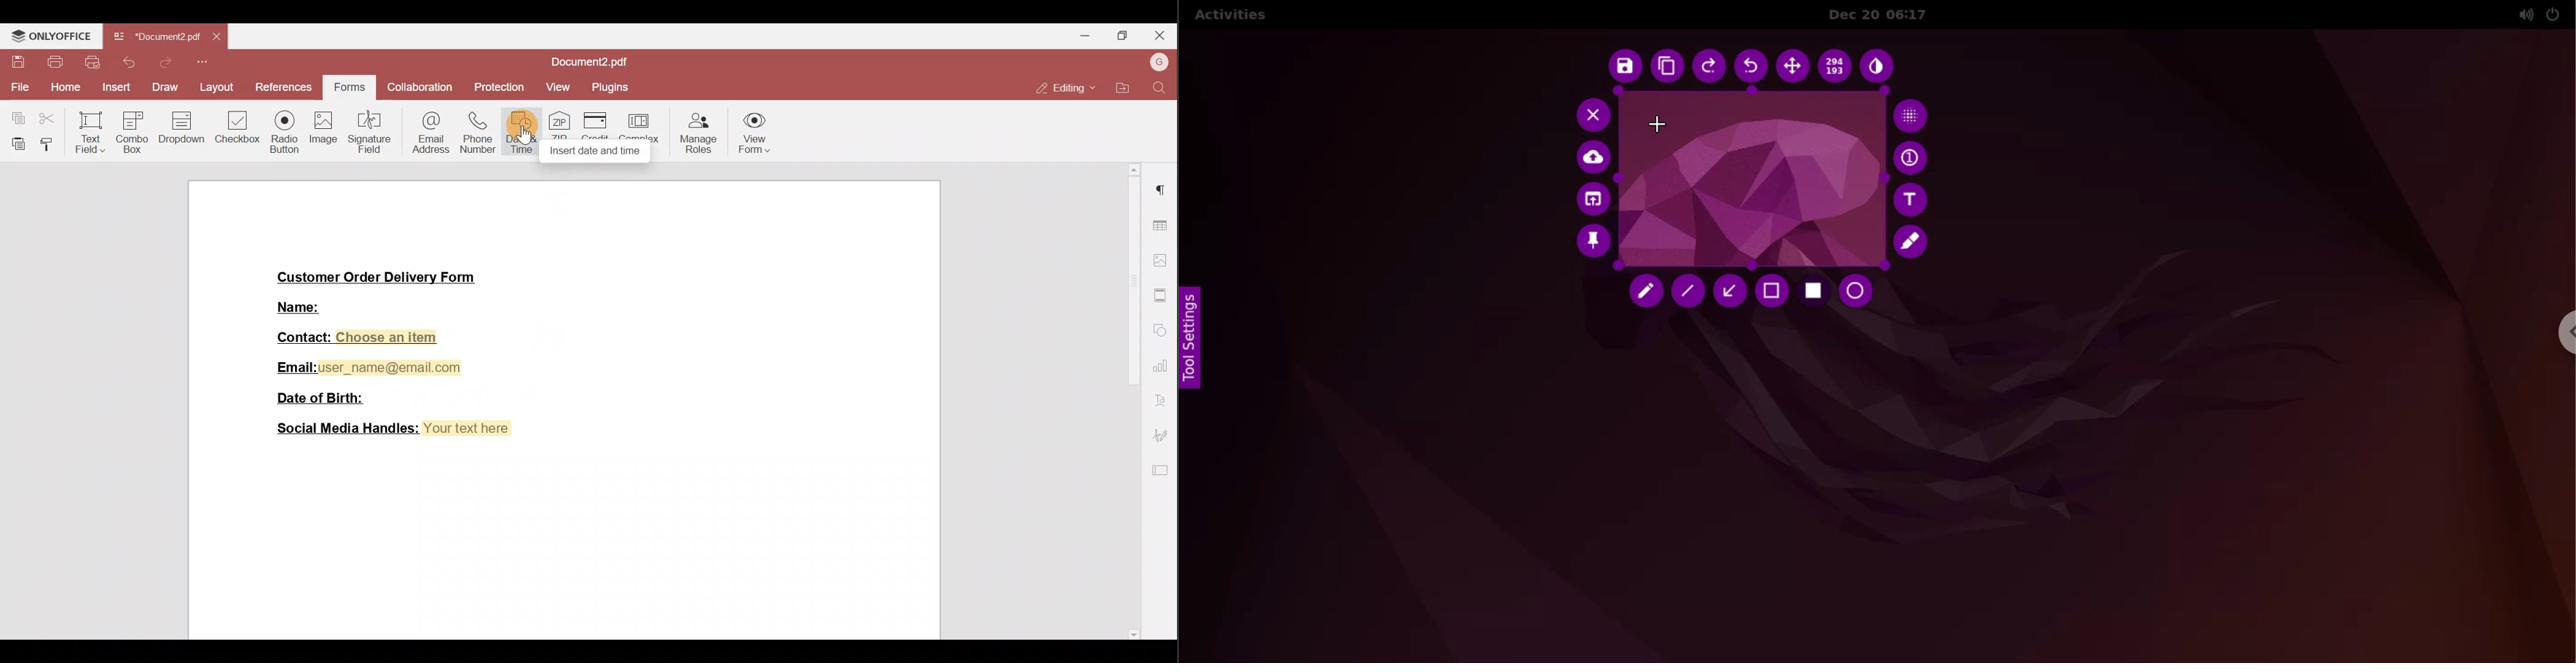 The height and width of the screenshot is (672, 2576). What do you see at coordinates (15, 141) in the screenshot?
I see `Paste` at bounding box center [15, 141].